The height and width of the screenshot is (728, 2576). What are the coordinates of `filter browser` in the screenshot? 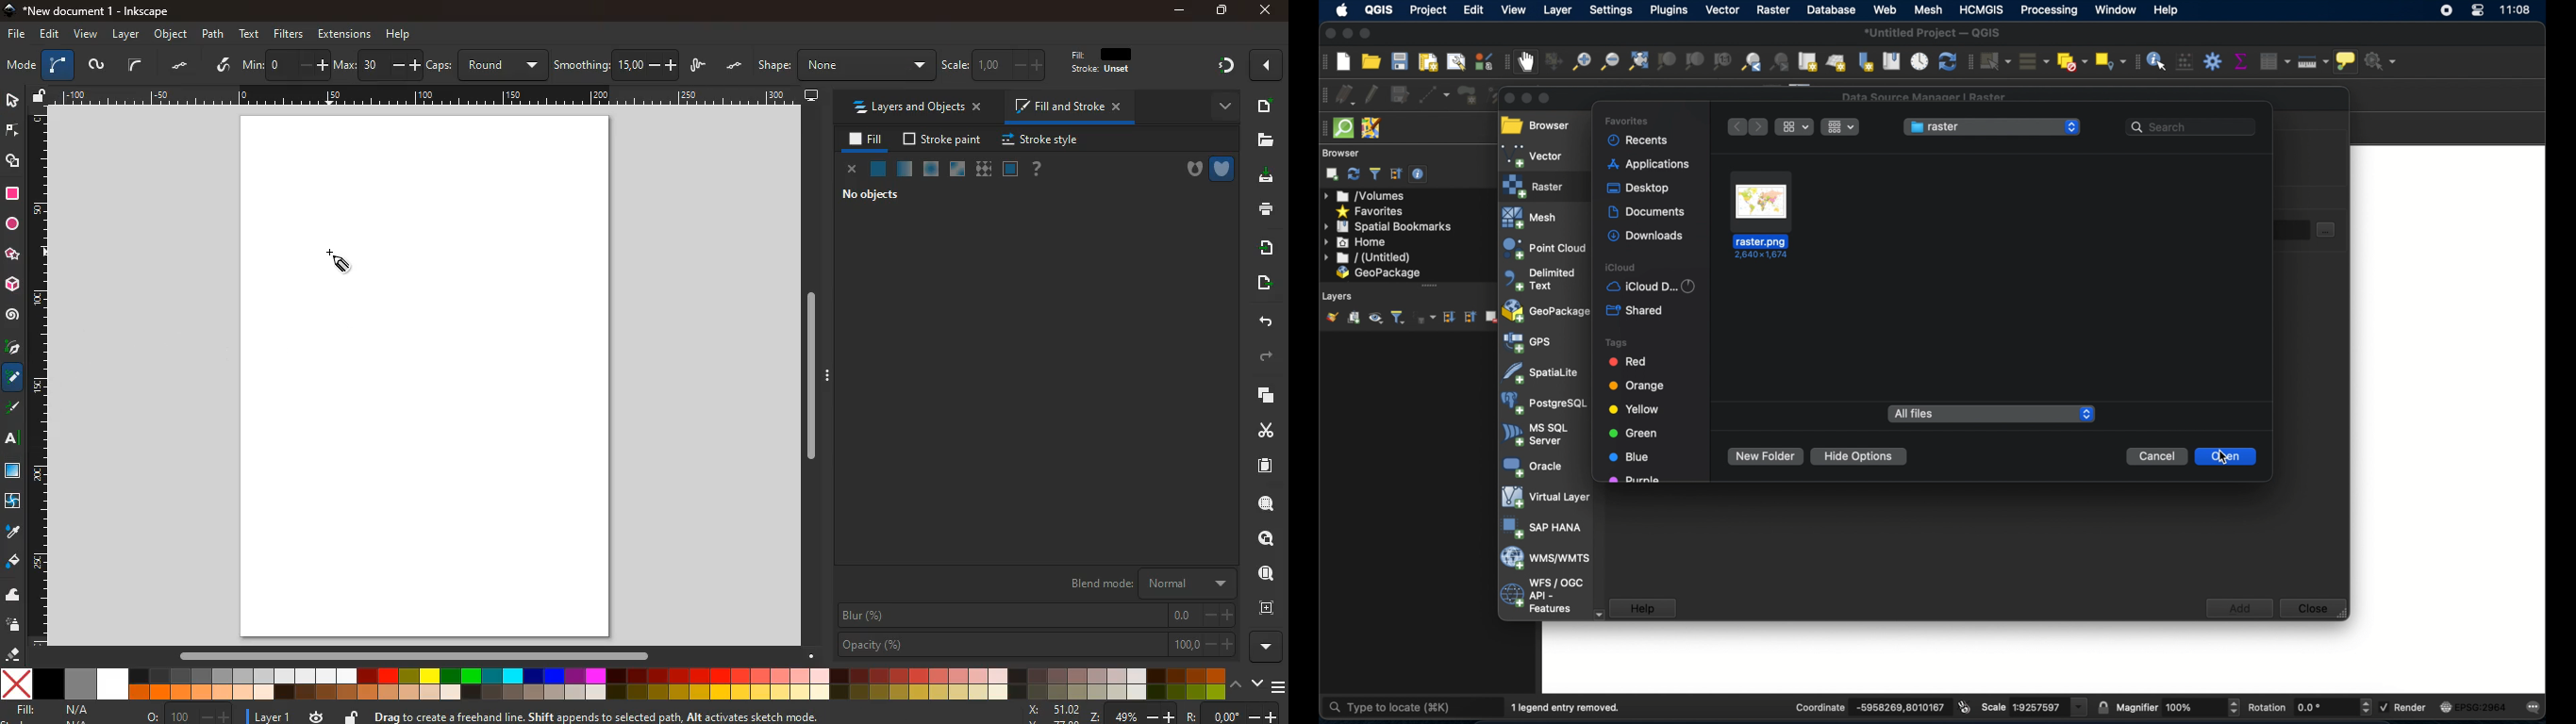 It's located at (1375, 173).